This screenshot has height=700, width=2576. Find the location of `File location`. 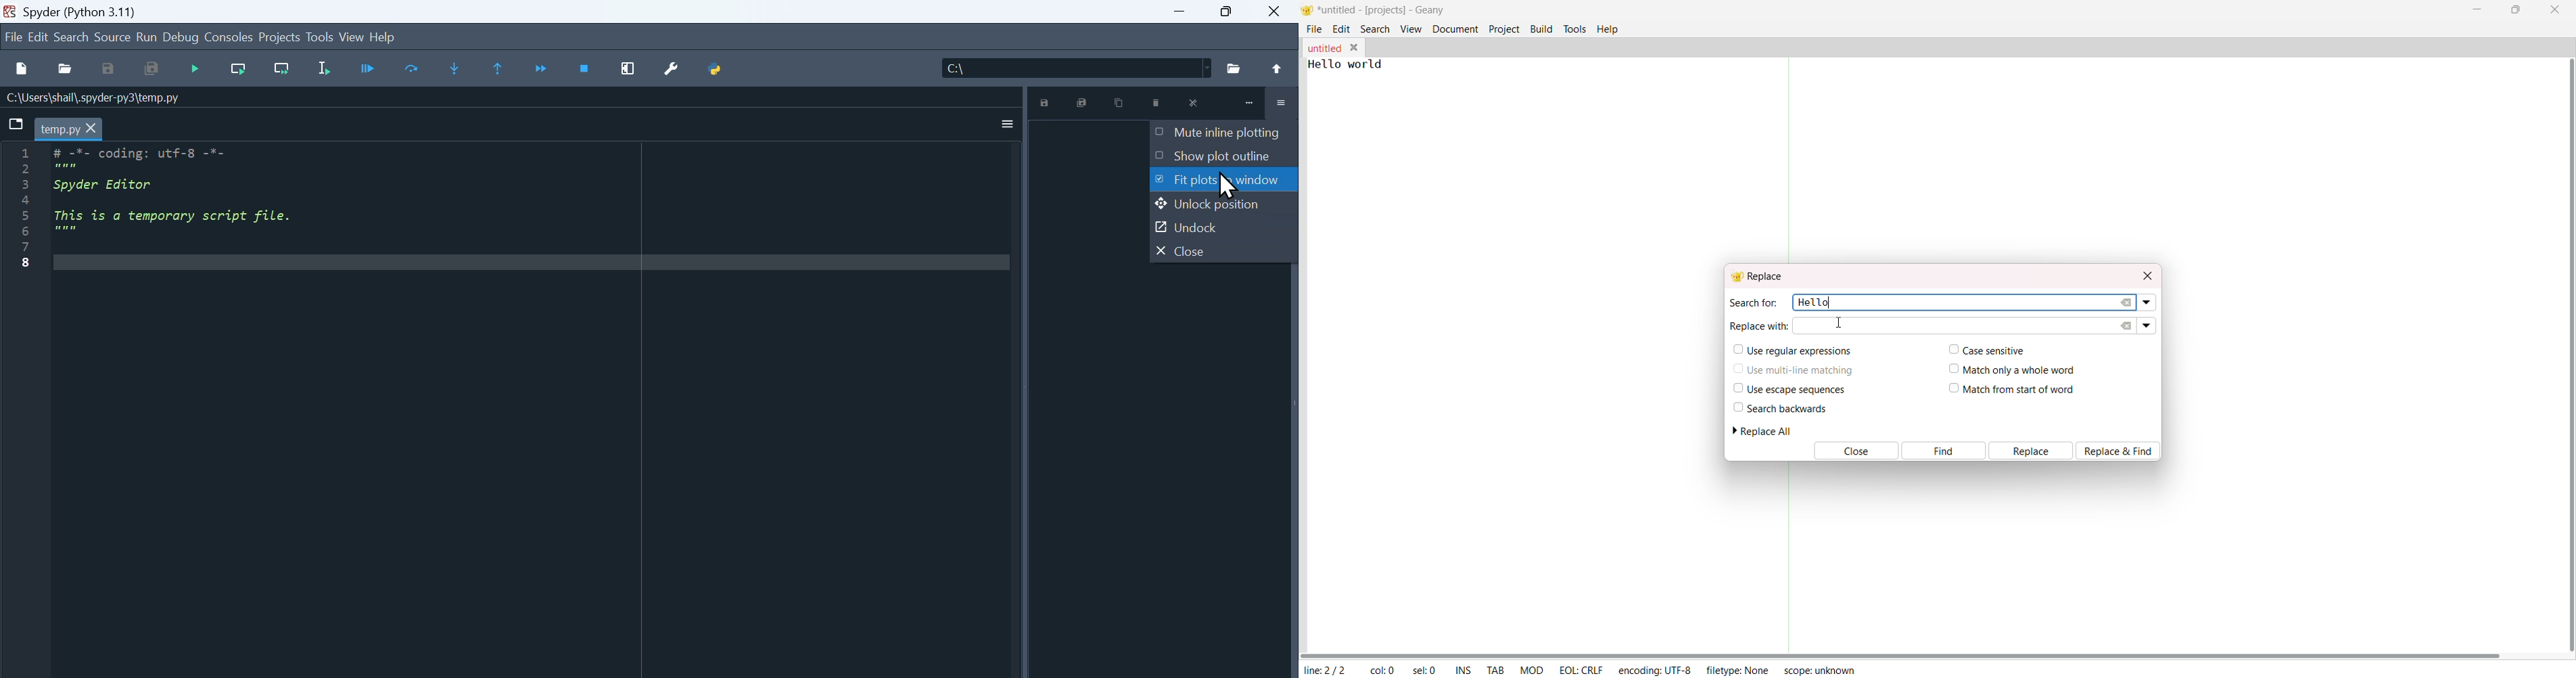

File location is located at coordinates (1073, 68).